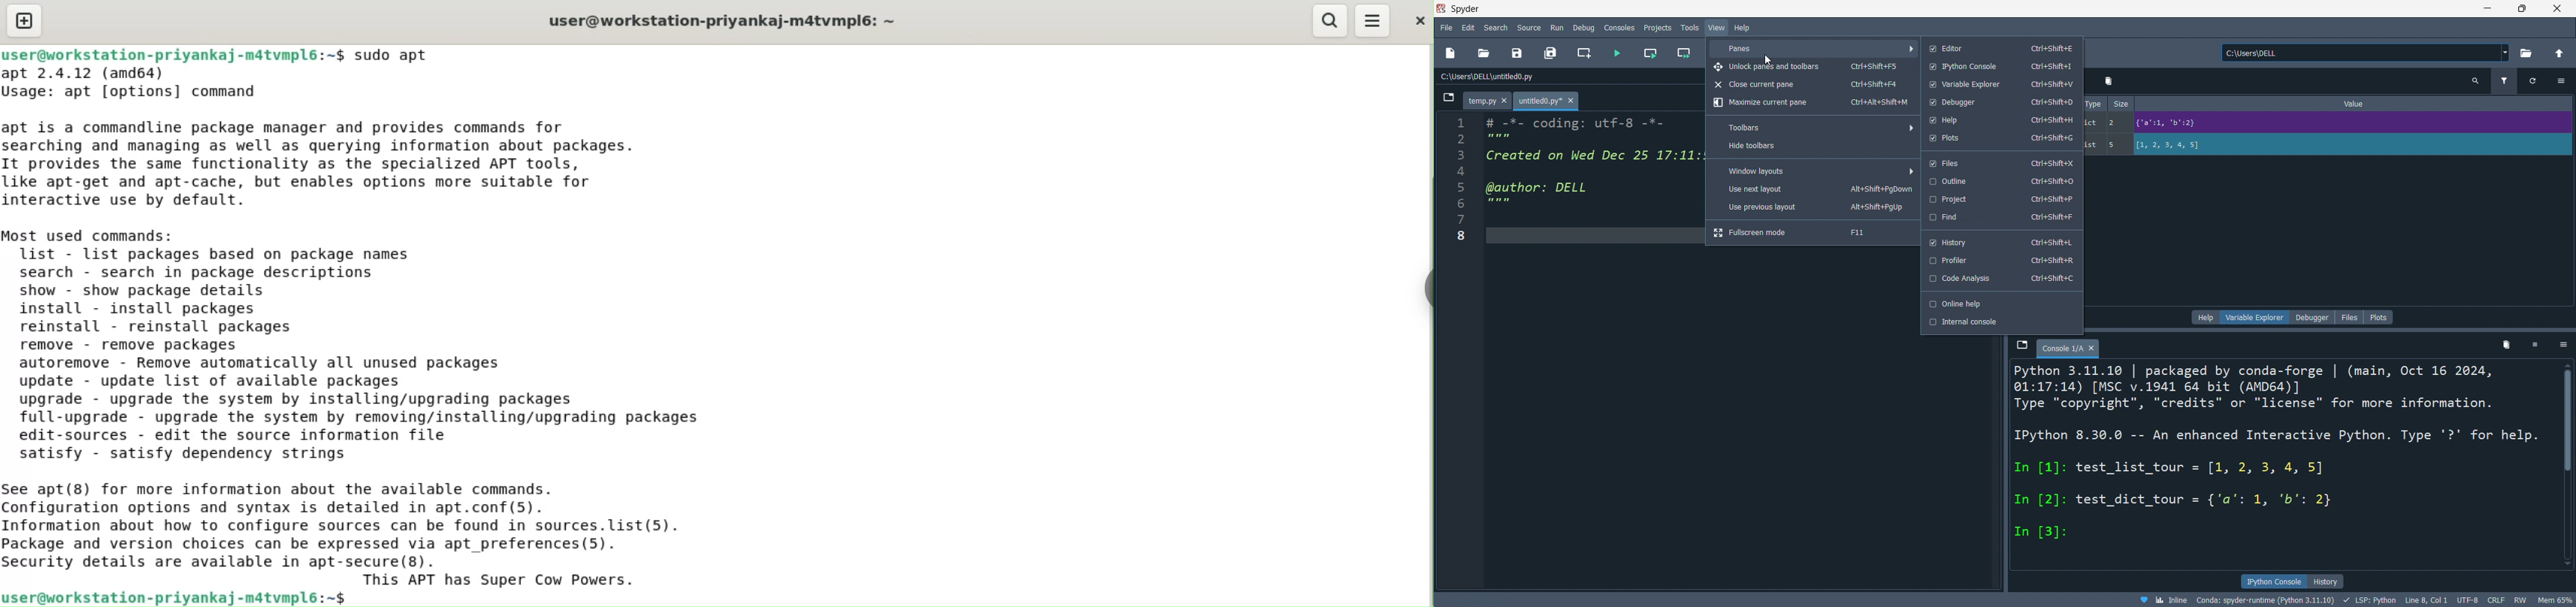  What do you see at coordinates (1547, 102) in the screenshot?
I see `tab - untitled0.py` at bounding box center [1547, 102].